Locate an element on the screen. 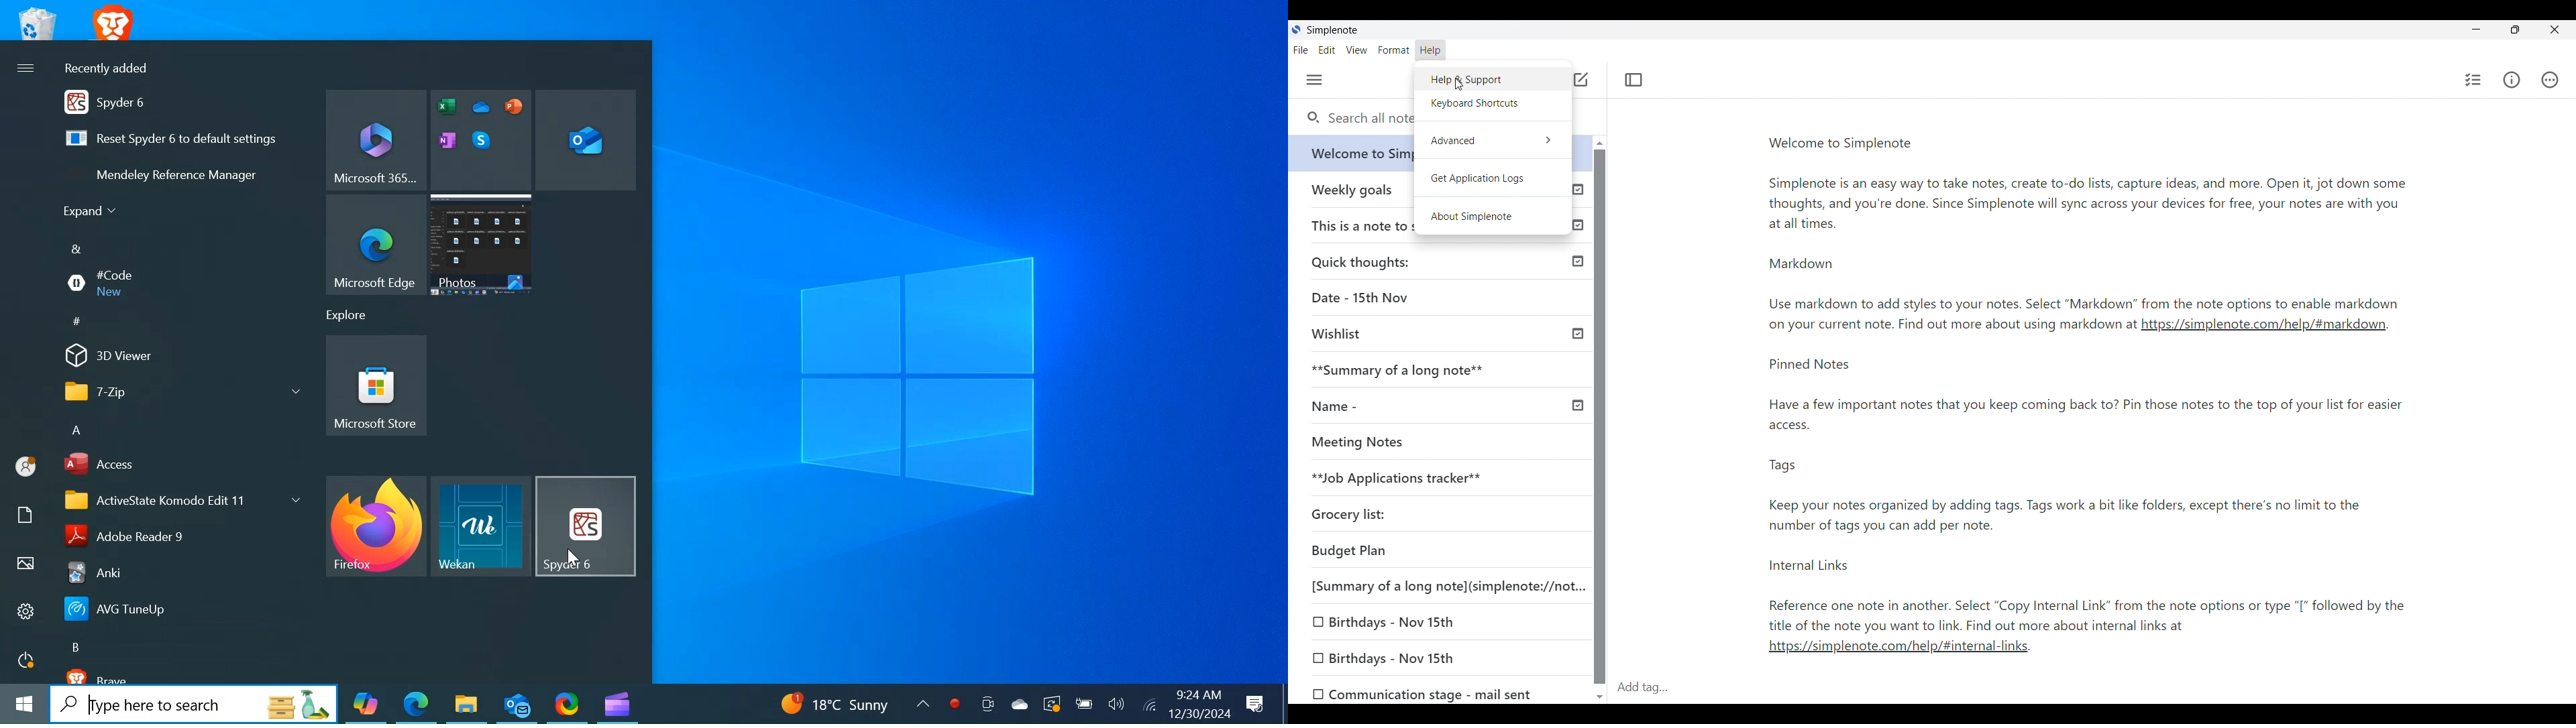 The width and height of the screenshot is (2576, 728). Copilot is located at coordinates (367, 704).